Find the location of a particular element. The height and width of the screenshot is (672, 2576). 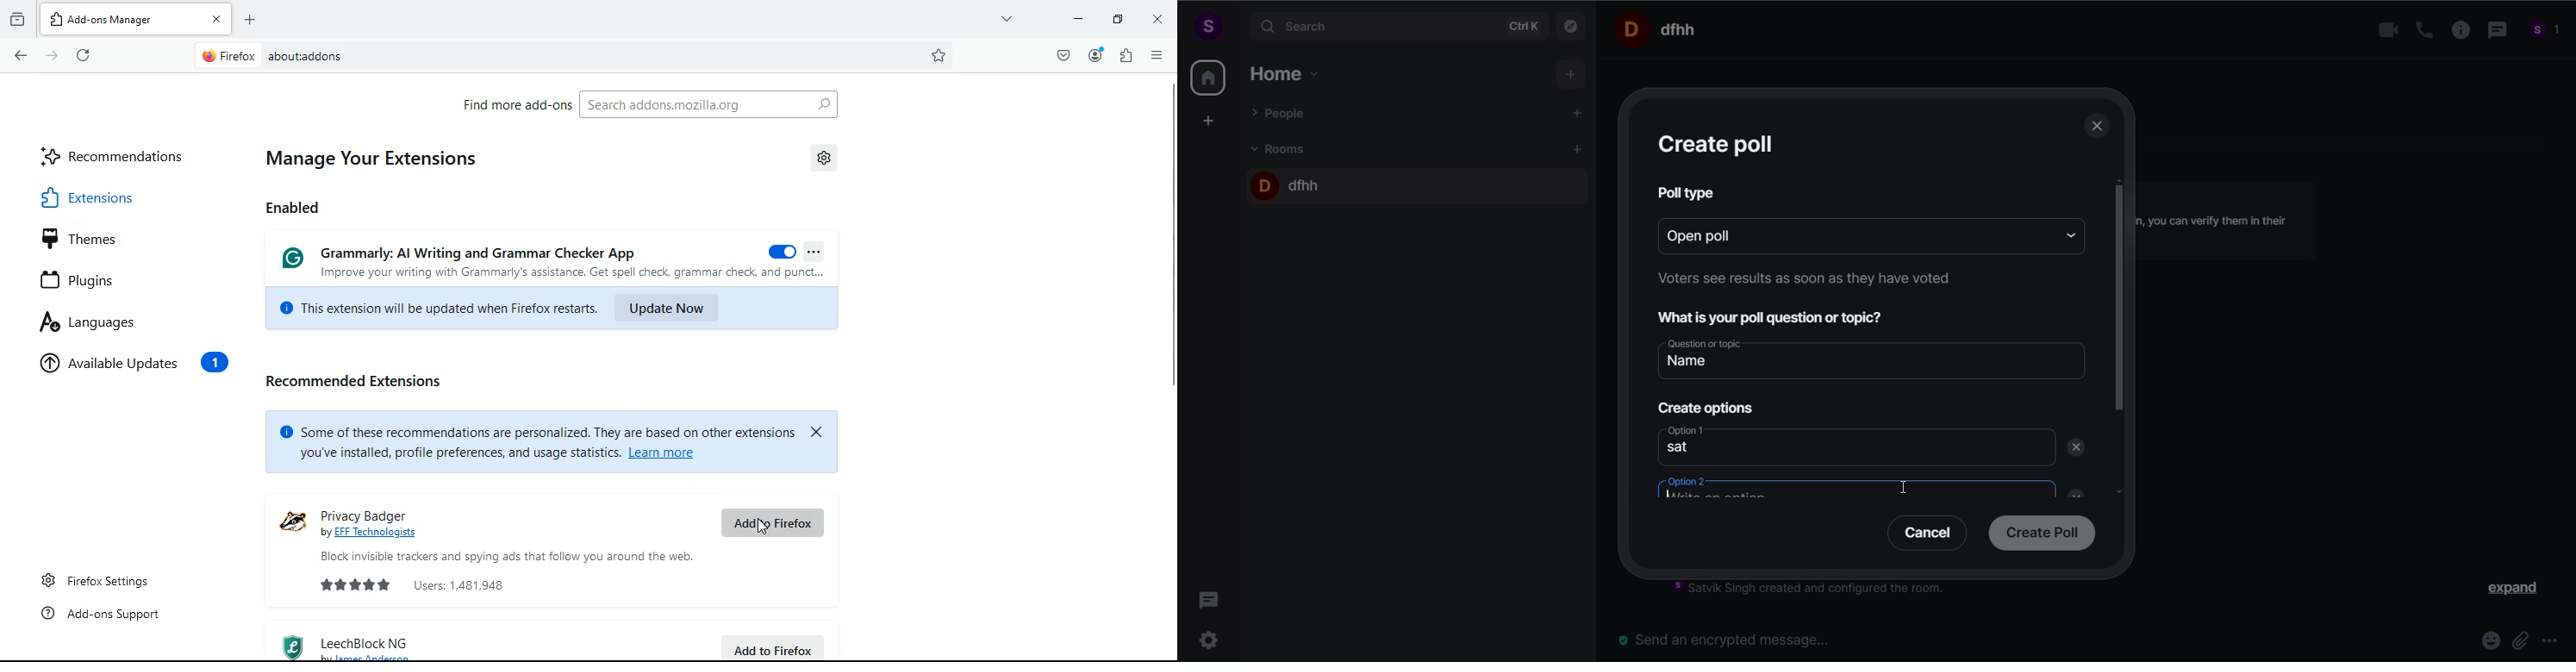

leechblock ng is located at coordinates (370, 642).